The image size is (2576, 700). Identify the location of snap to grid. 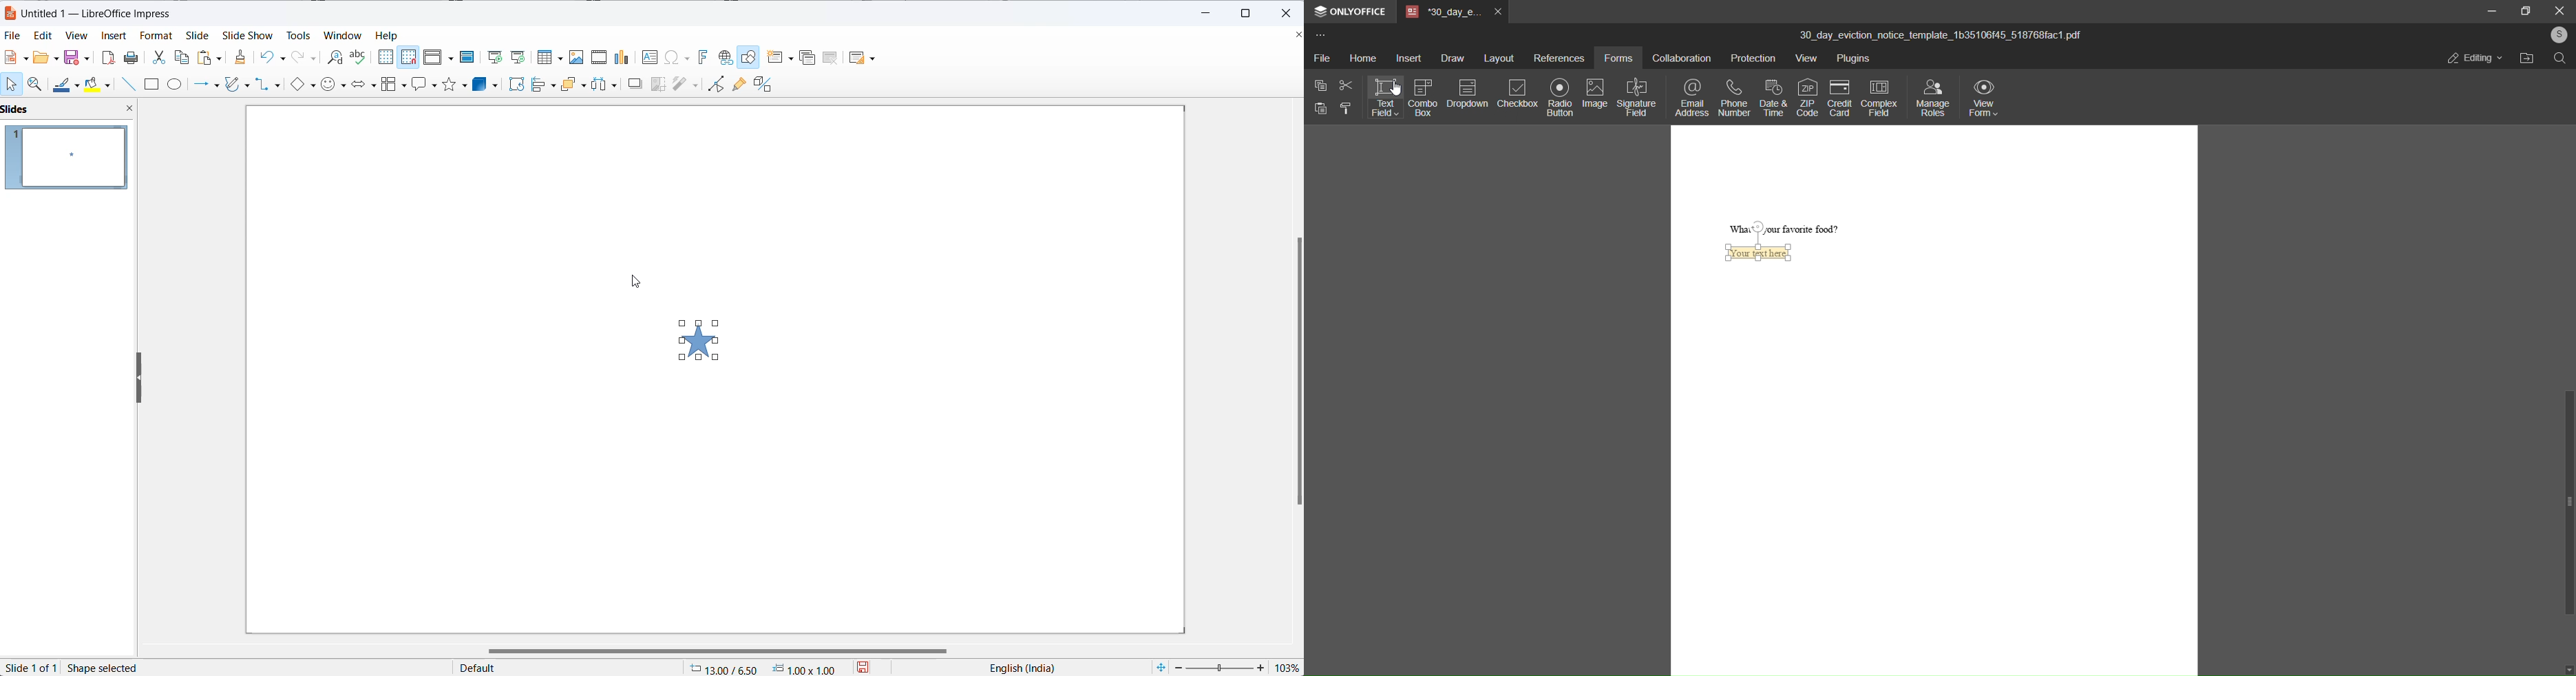
(409, 59).